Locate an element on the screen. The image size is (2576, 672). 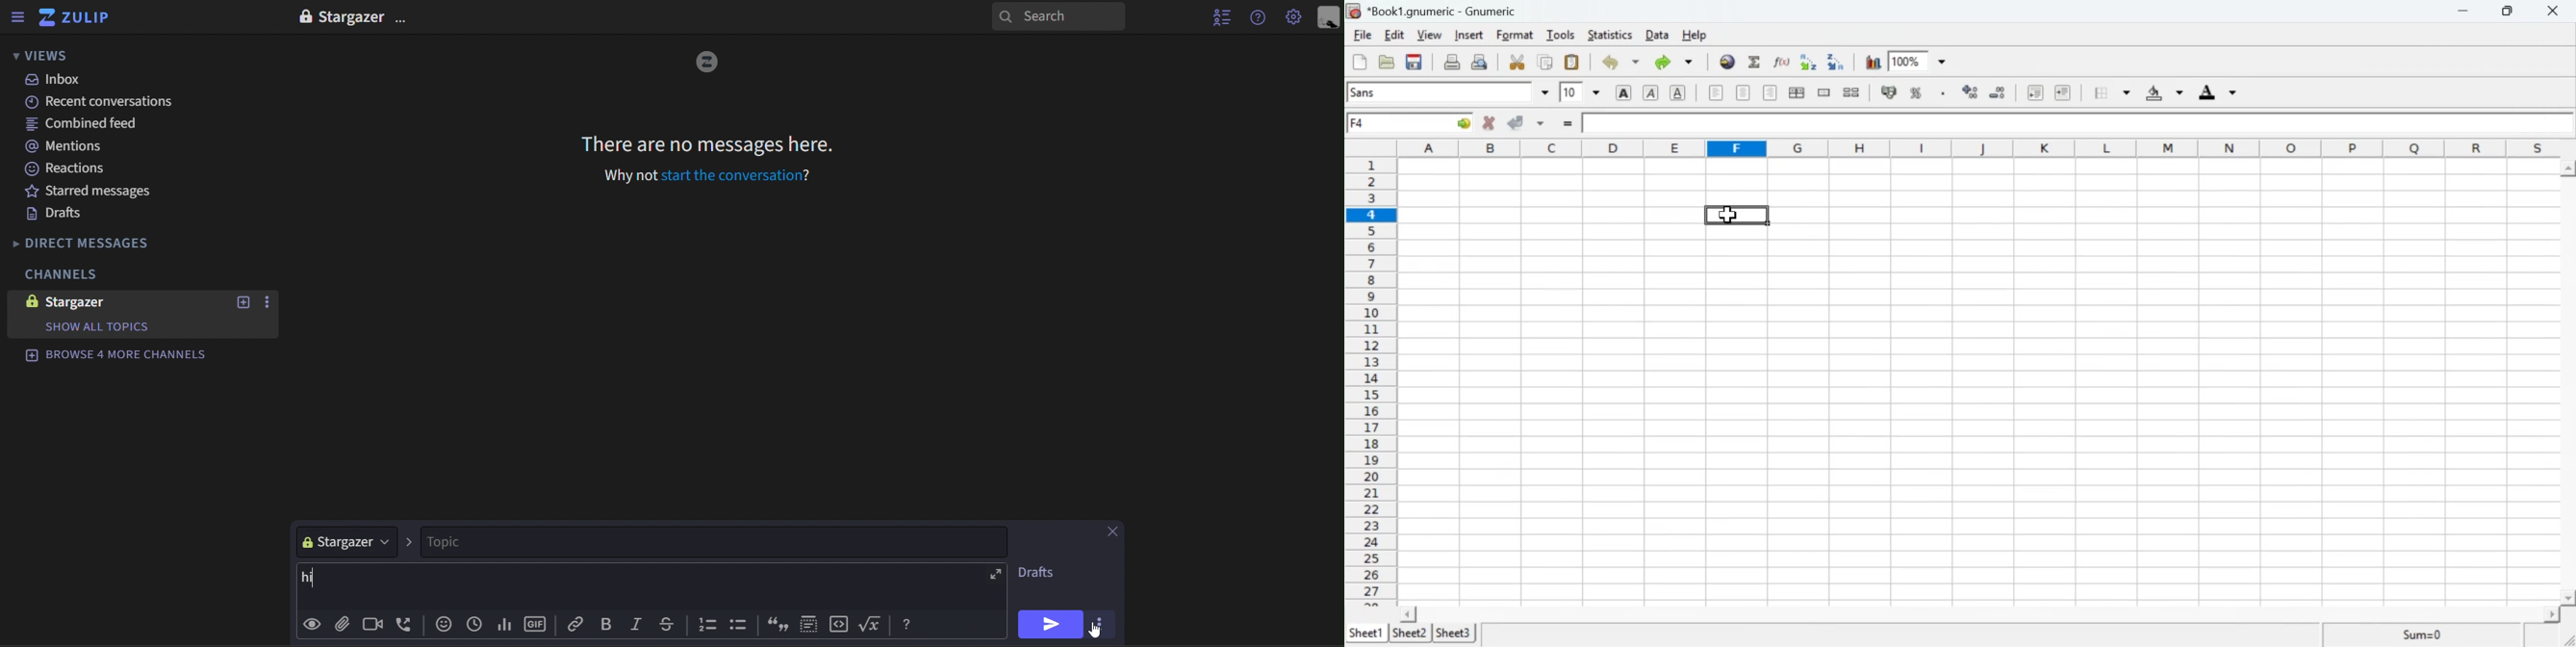
columns is located at coordinates (1977, 148).